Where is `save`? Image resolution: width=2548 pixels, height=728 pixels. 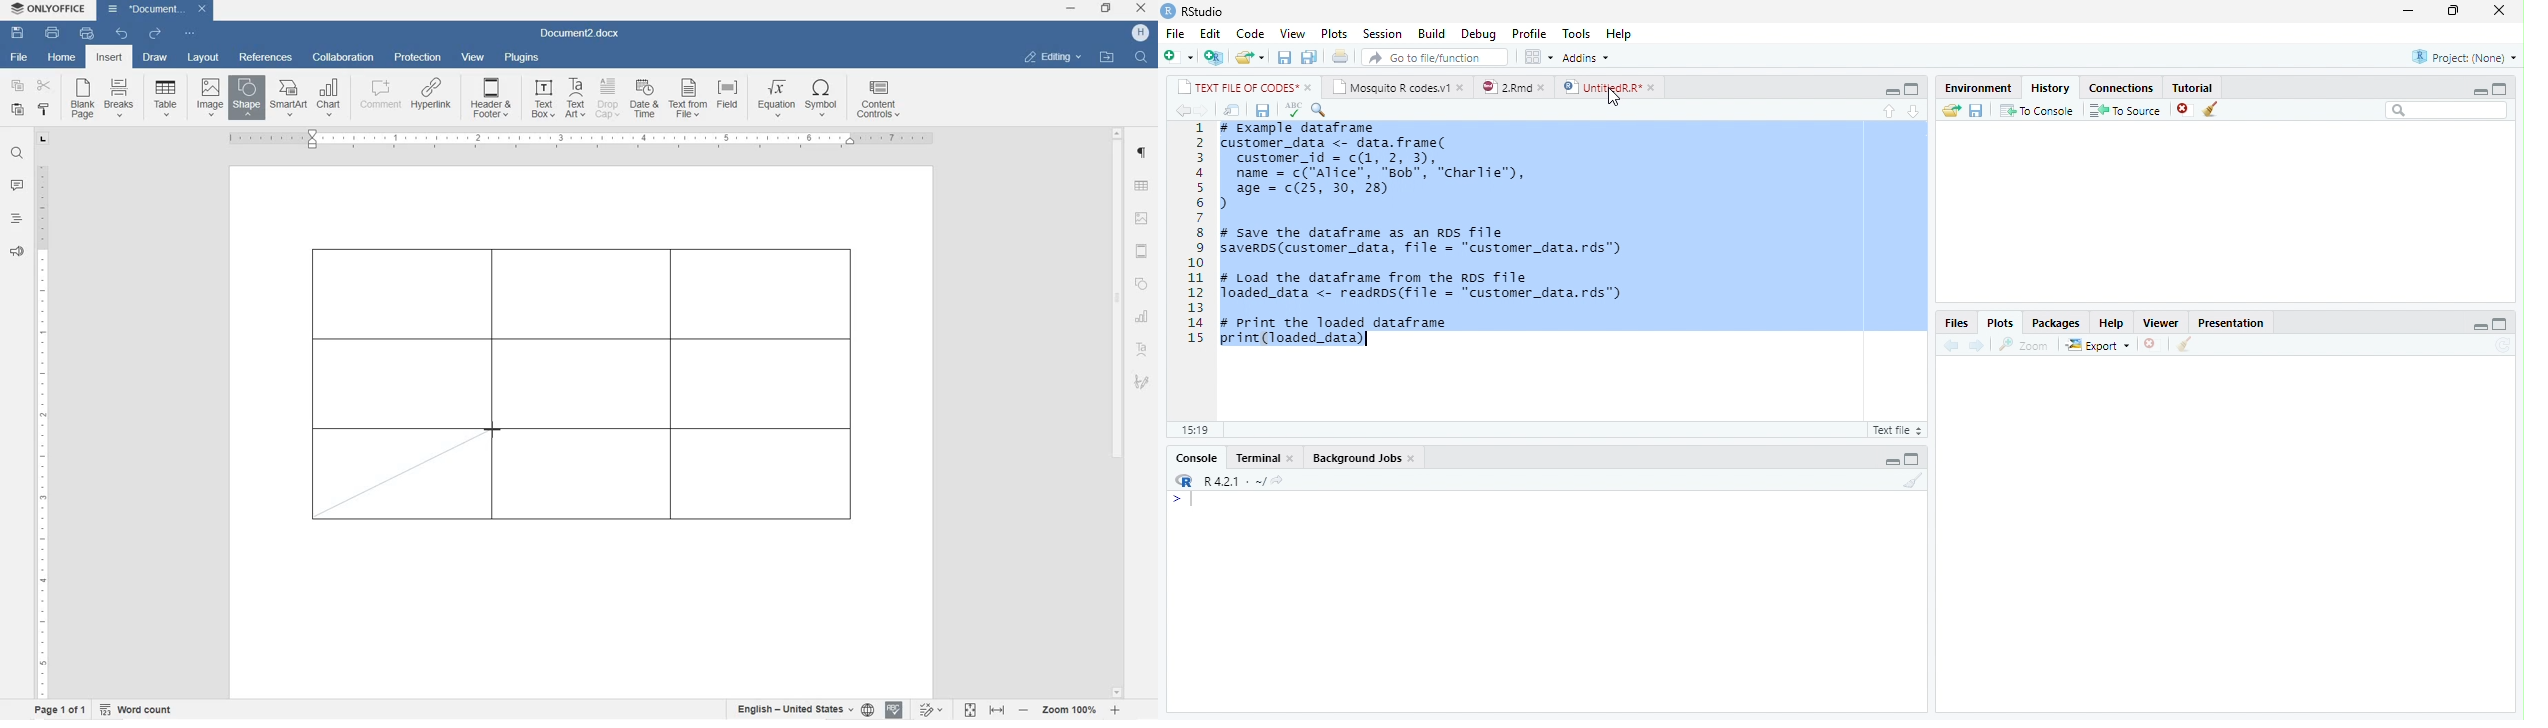 save is located at coordinates (18, 33).